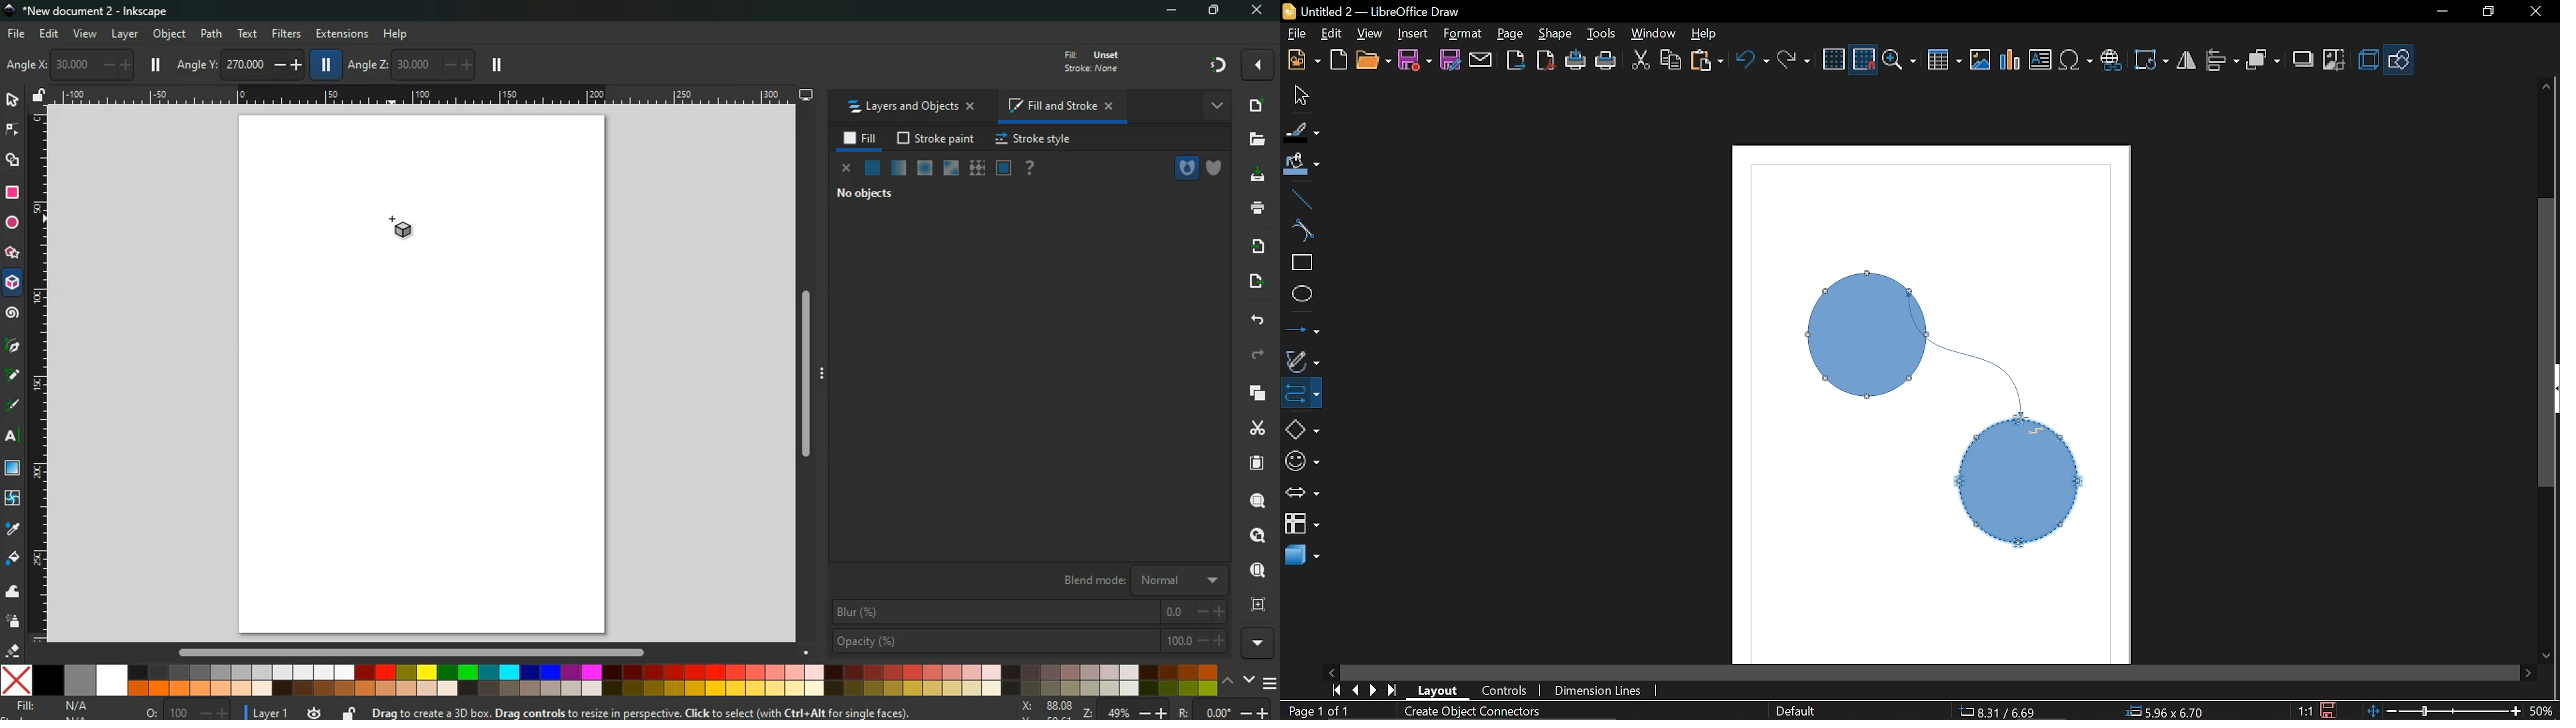 This screenshot has height=728, width=2576. I want to click on fill, so click(65, 708).